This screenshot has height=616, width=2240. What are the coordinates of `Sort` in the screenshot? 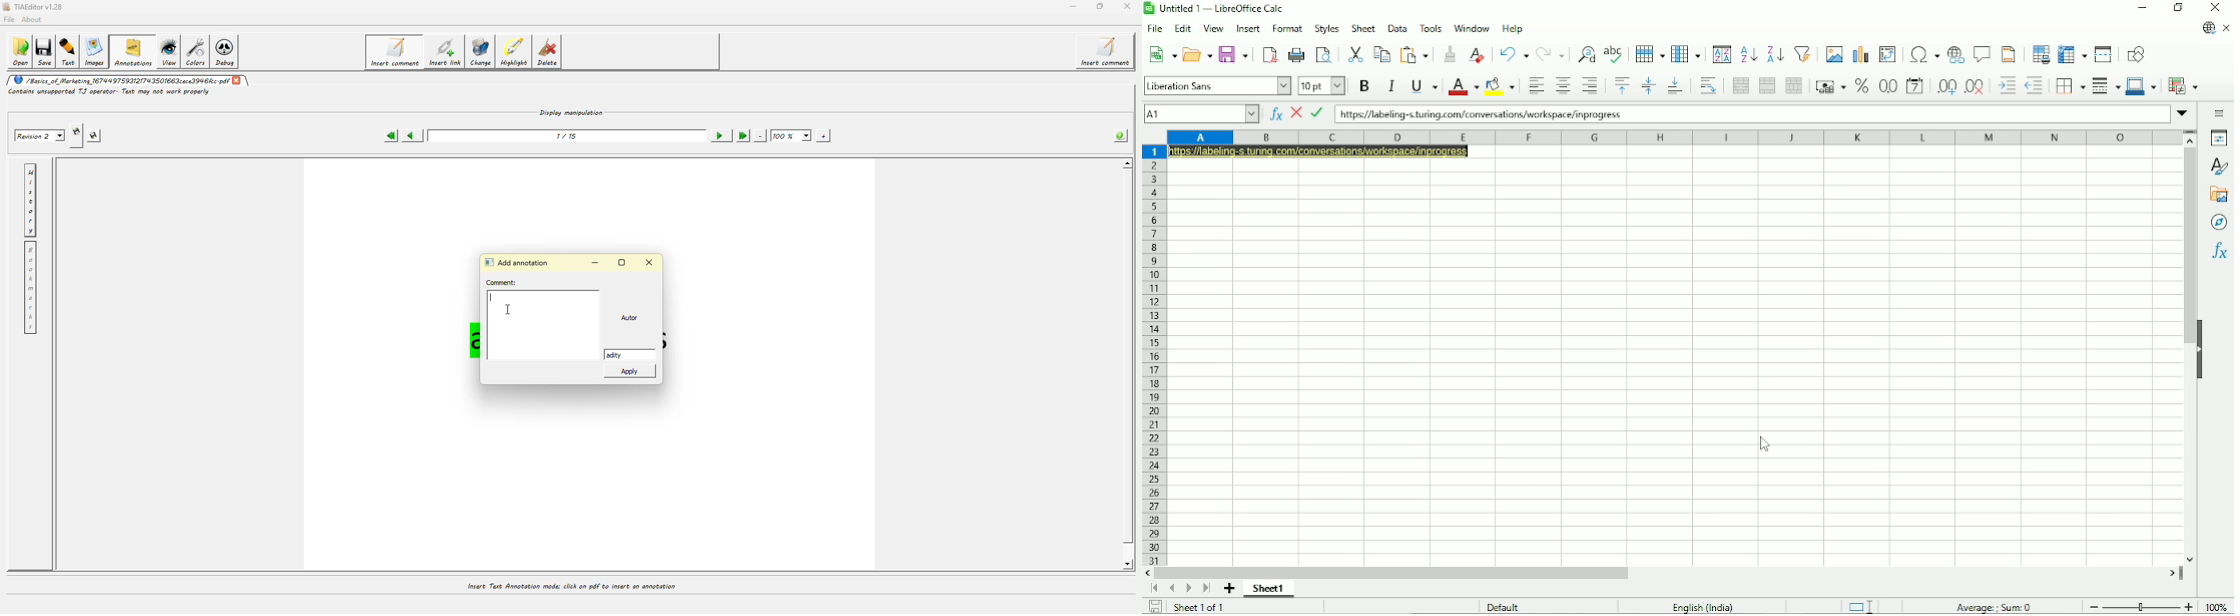 It's located at (1722, 55).